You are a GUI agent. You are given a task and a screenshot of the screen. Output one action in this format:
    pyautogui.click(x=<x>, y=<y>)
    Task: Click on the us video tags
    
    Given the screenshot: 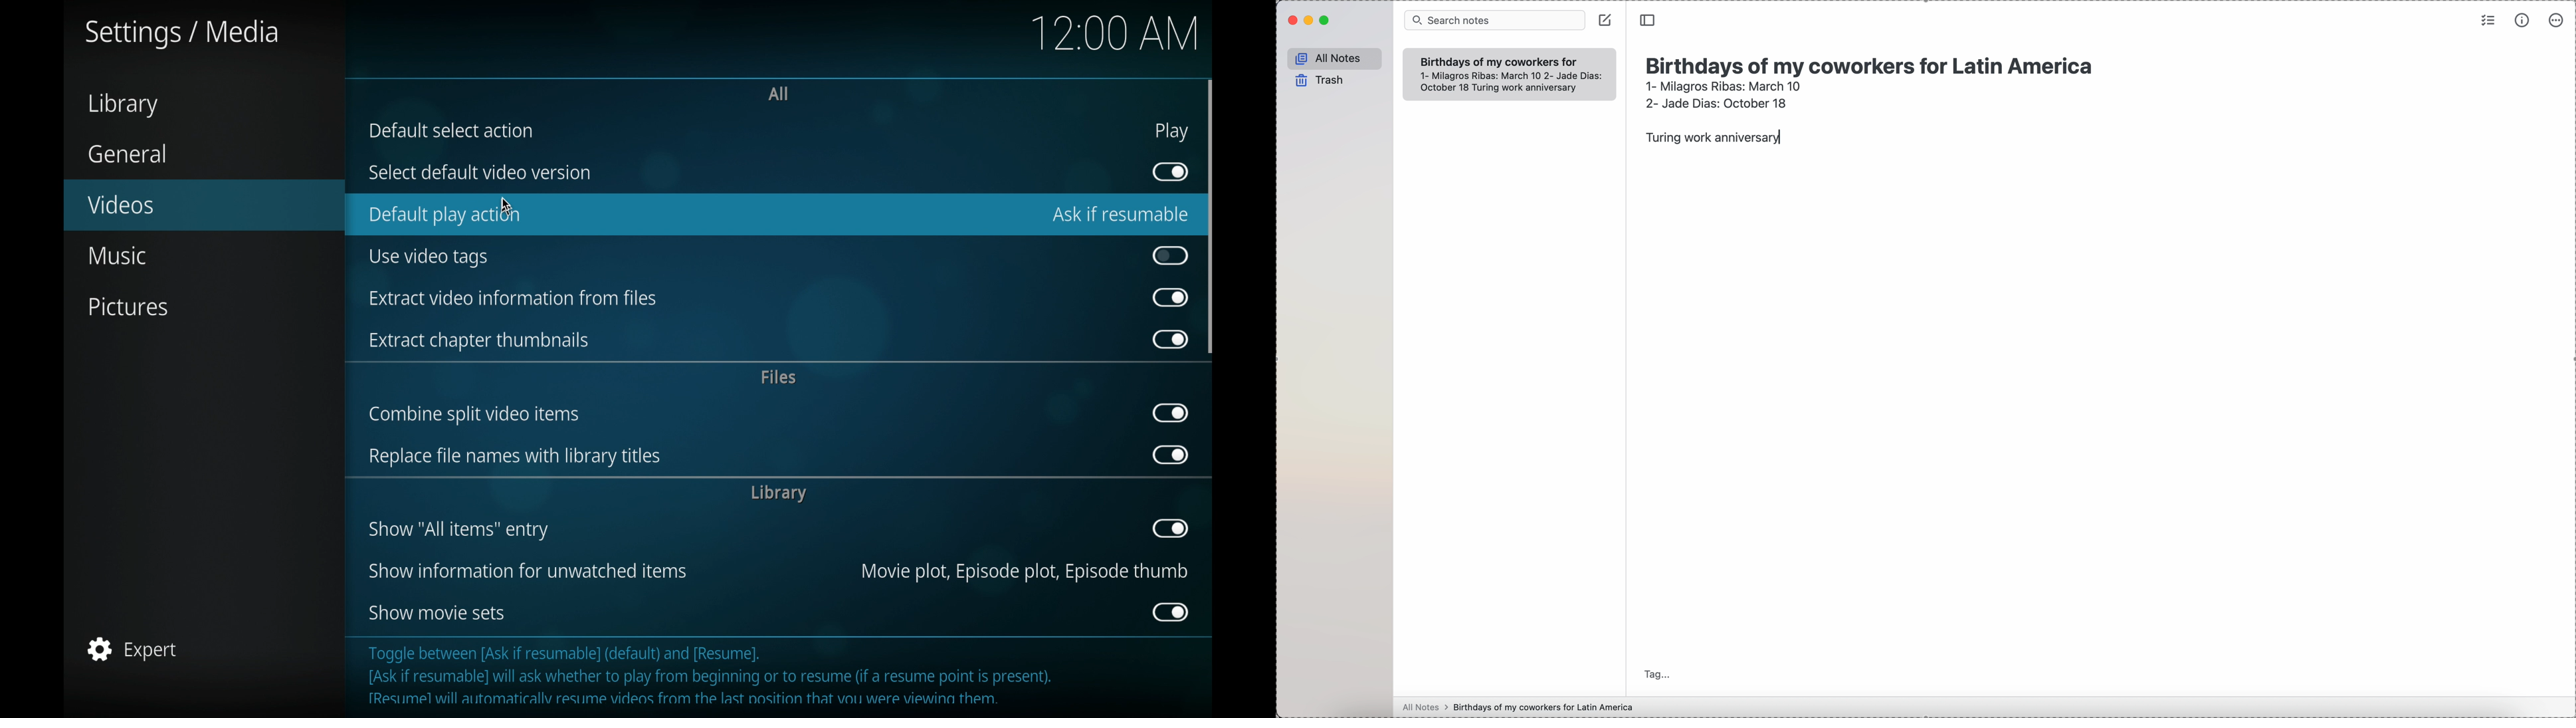 What is the action you would take?
    pyautogui.click(x=427, y=259)
    